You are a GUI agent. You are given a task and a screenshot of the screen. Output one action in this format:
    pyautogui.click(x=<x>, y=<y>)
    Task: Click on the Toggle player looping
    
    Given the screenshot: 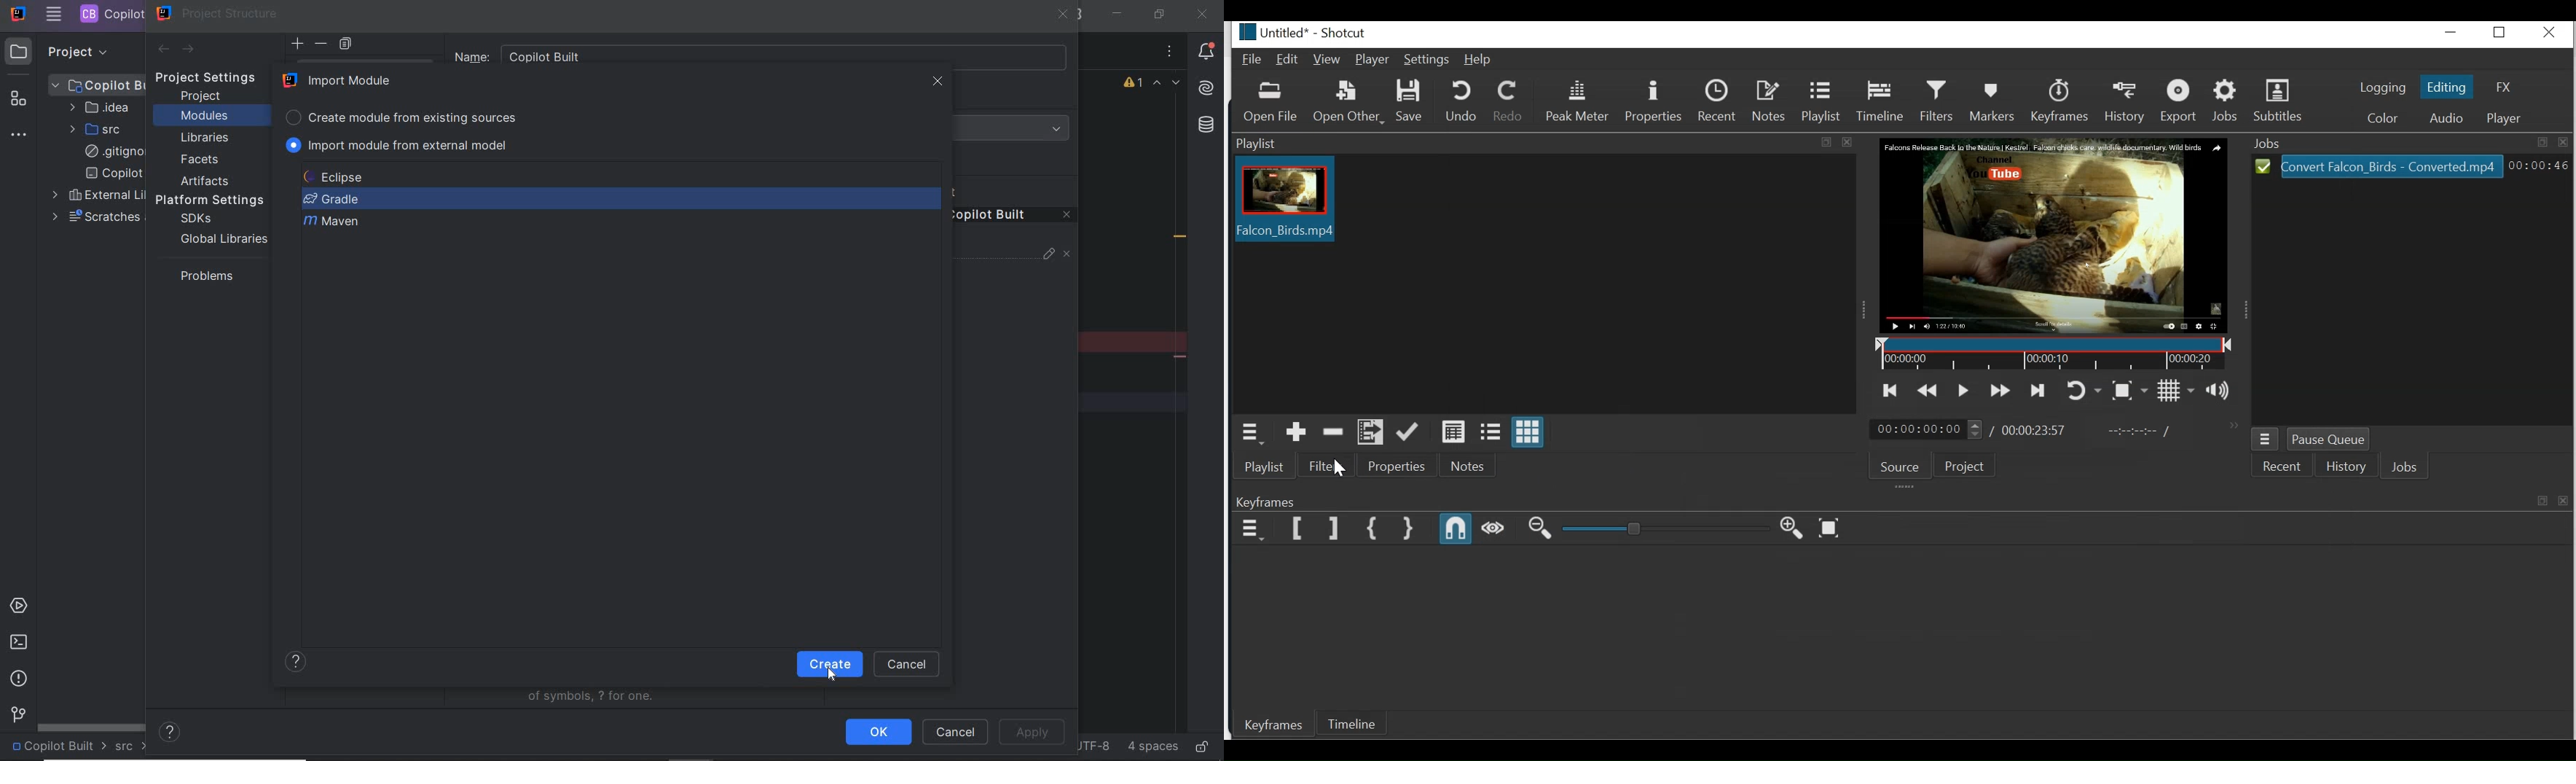 What is the action you would take?
    pyautogui.click(x=2084, y=392)
    